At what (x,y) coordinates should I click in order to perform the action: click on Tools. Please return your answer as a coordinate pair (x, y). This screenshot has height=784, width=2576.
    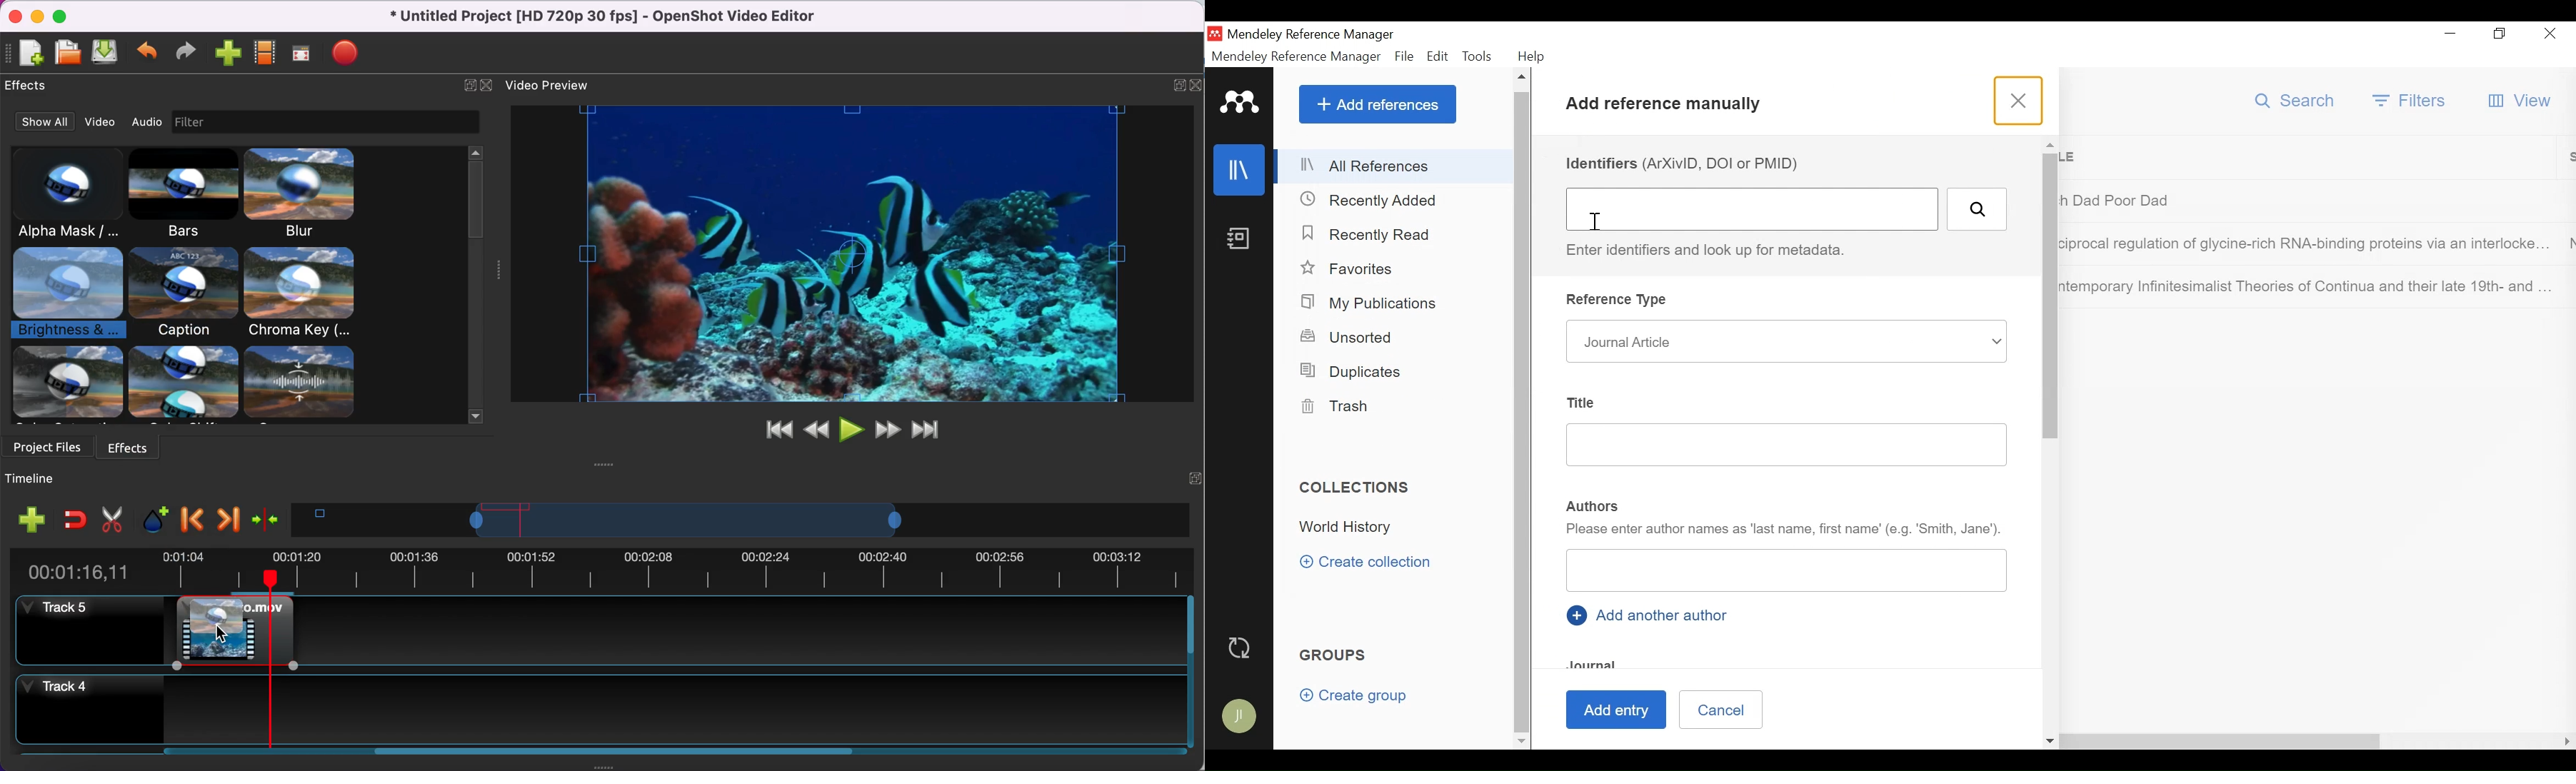
    Looking at the image, I should click on (1480, 56).